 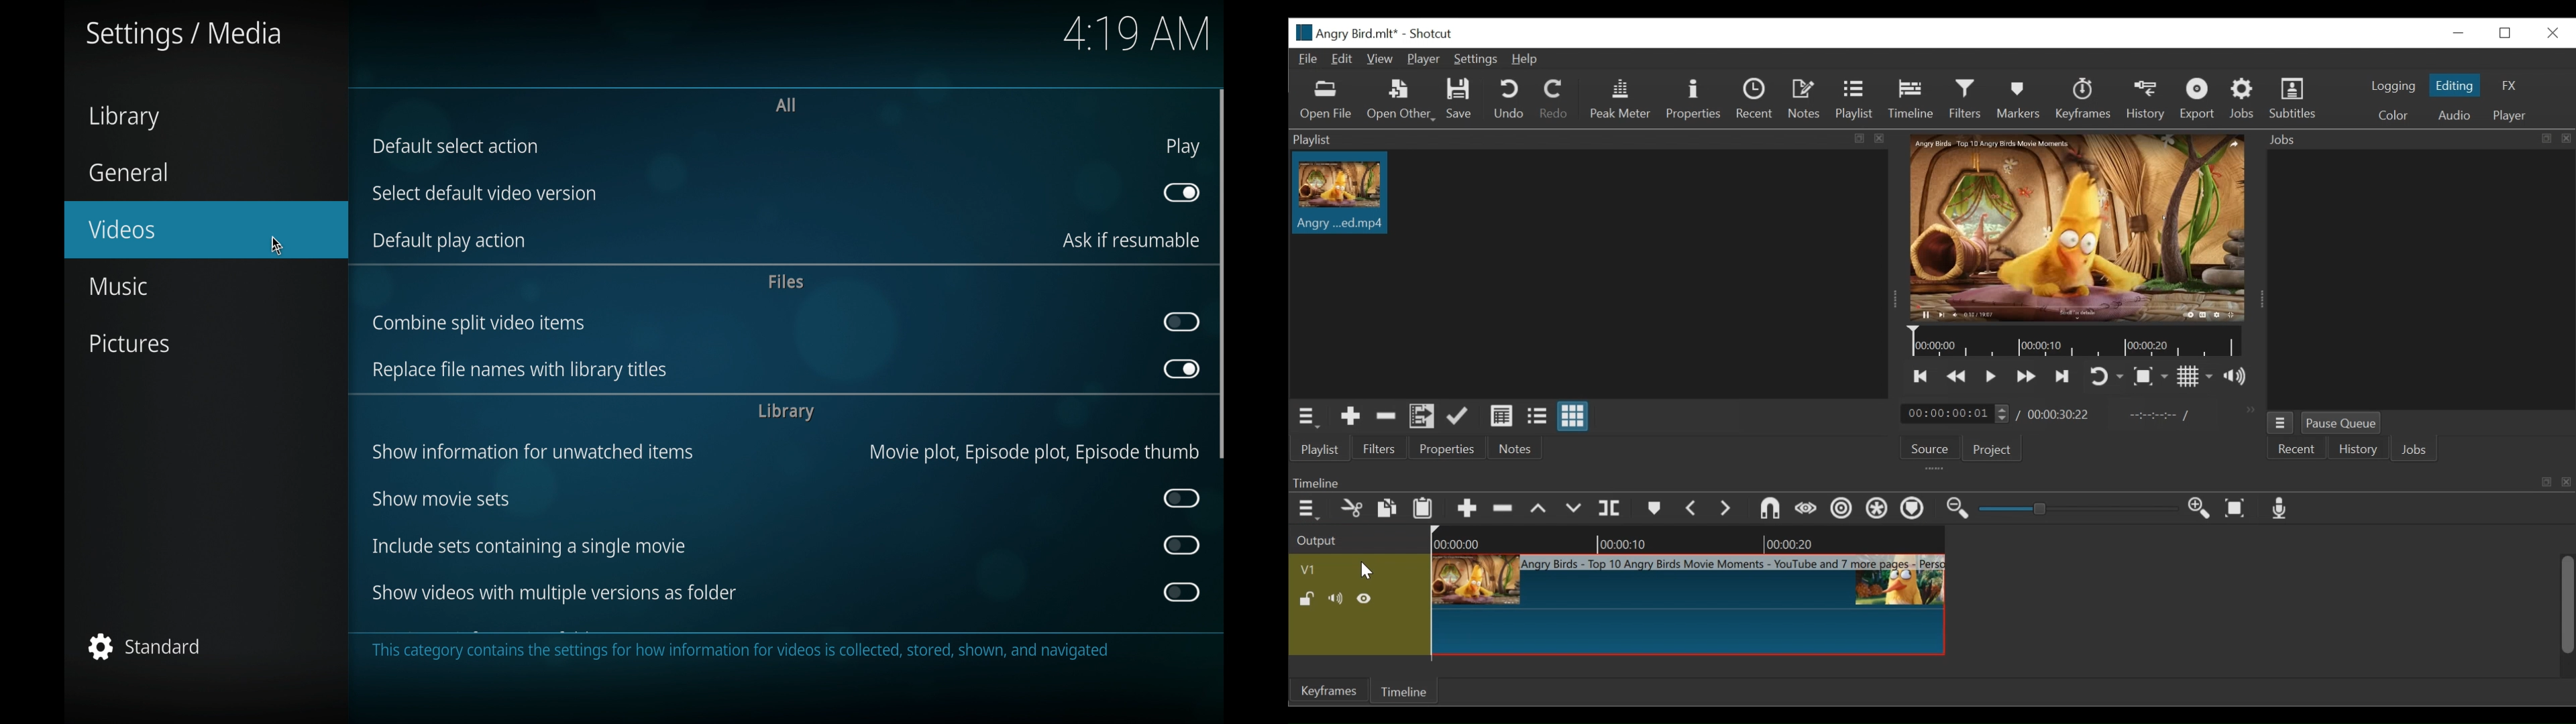 I want to click on jobs menu, so click(x=2279, y=423).